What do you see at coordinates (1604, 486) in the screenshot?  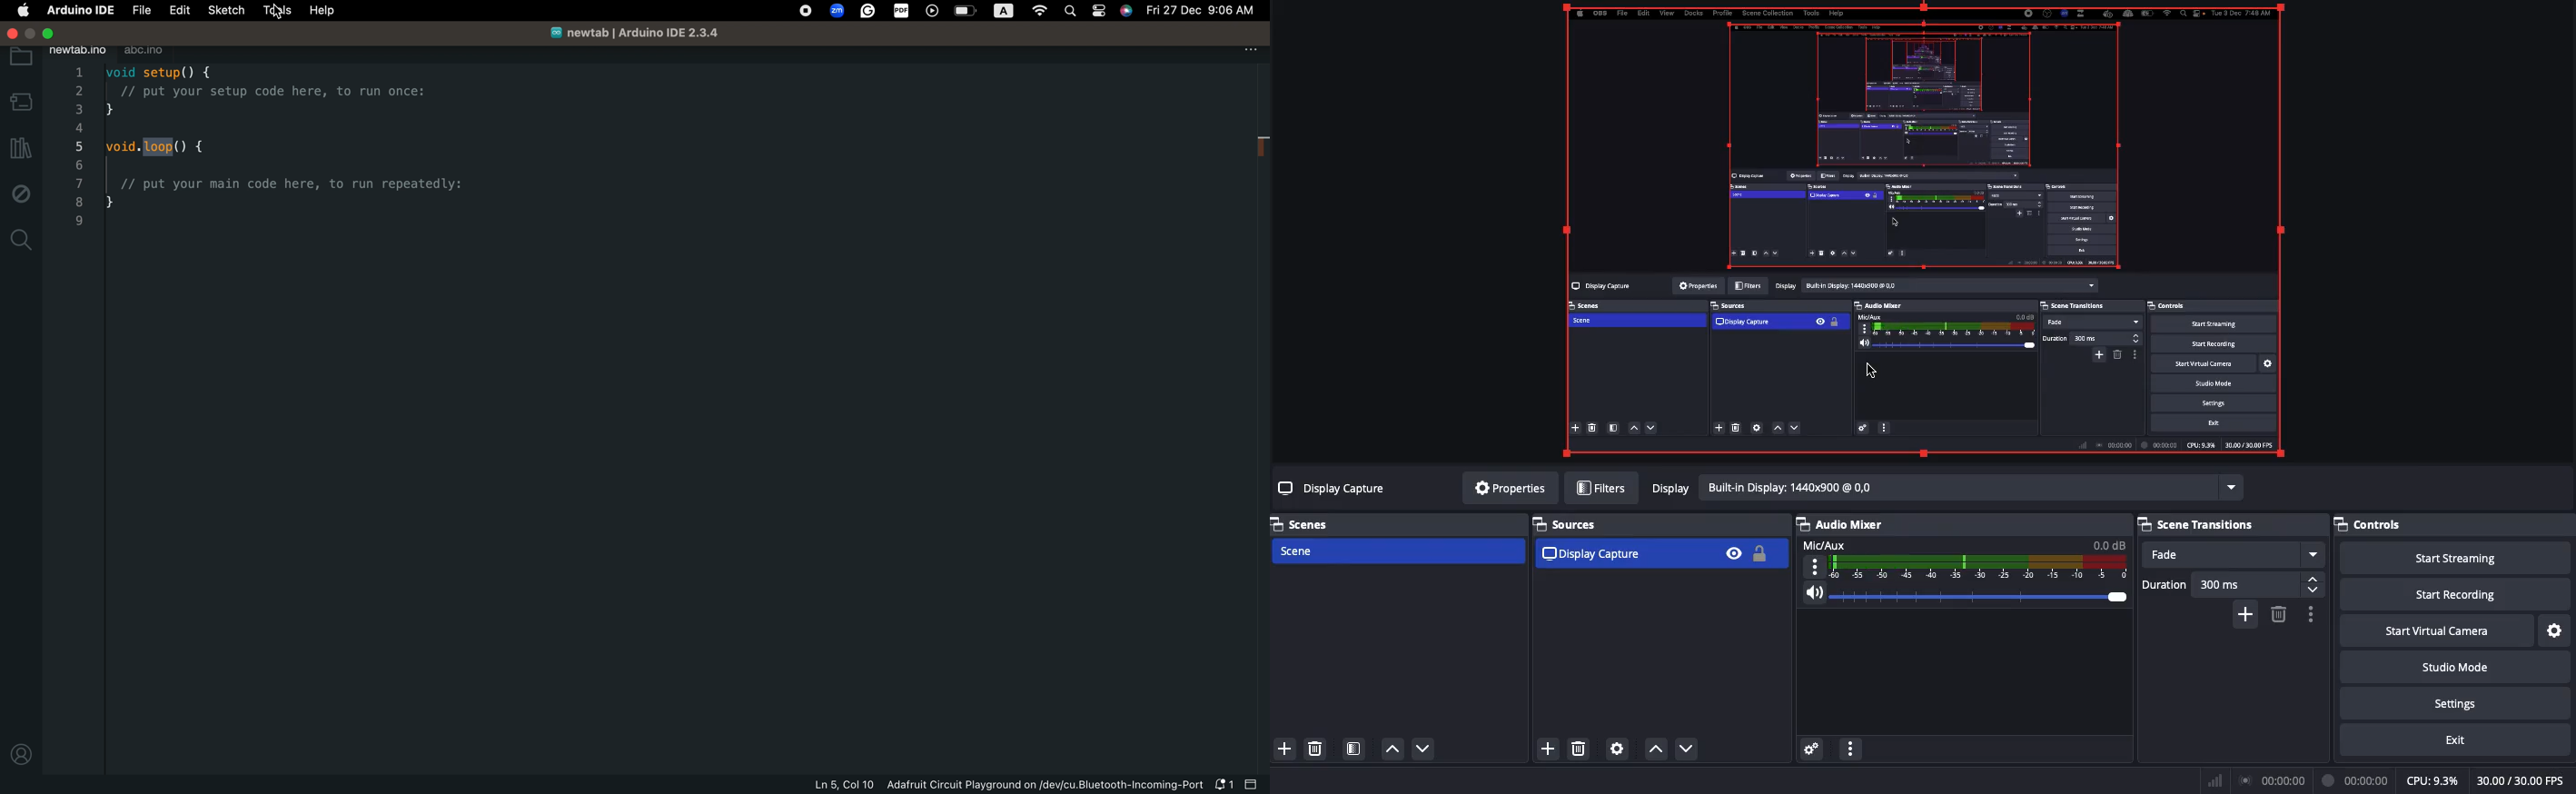 I see `Filters` at bounding box center [1604, 486].